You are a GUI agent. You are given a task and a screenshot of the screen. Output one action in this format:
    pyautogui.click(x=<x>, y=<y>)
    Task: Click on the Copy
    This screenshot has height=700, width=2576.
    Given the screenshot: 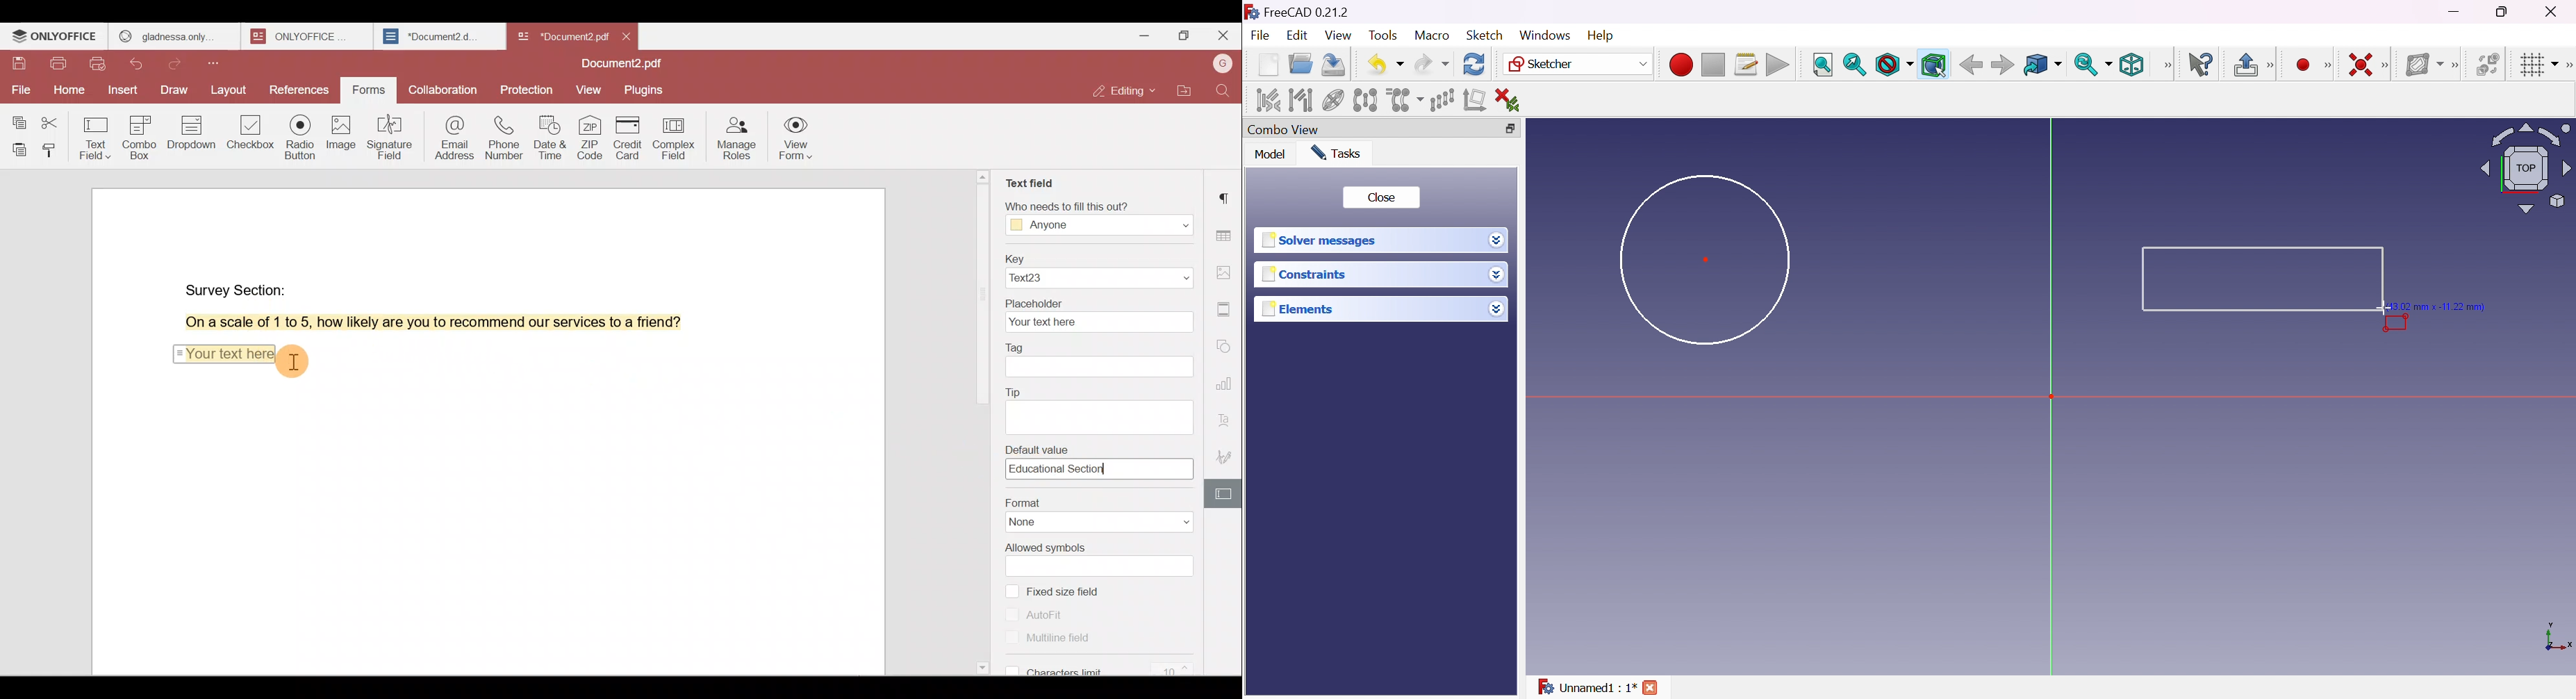 What is the action you would take?
    pyautogui.click(x=18, y=117)
    